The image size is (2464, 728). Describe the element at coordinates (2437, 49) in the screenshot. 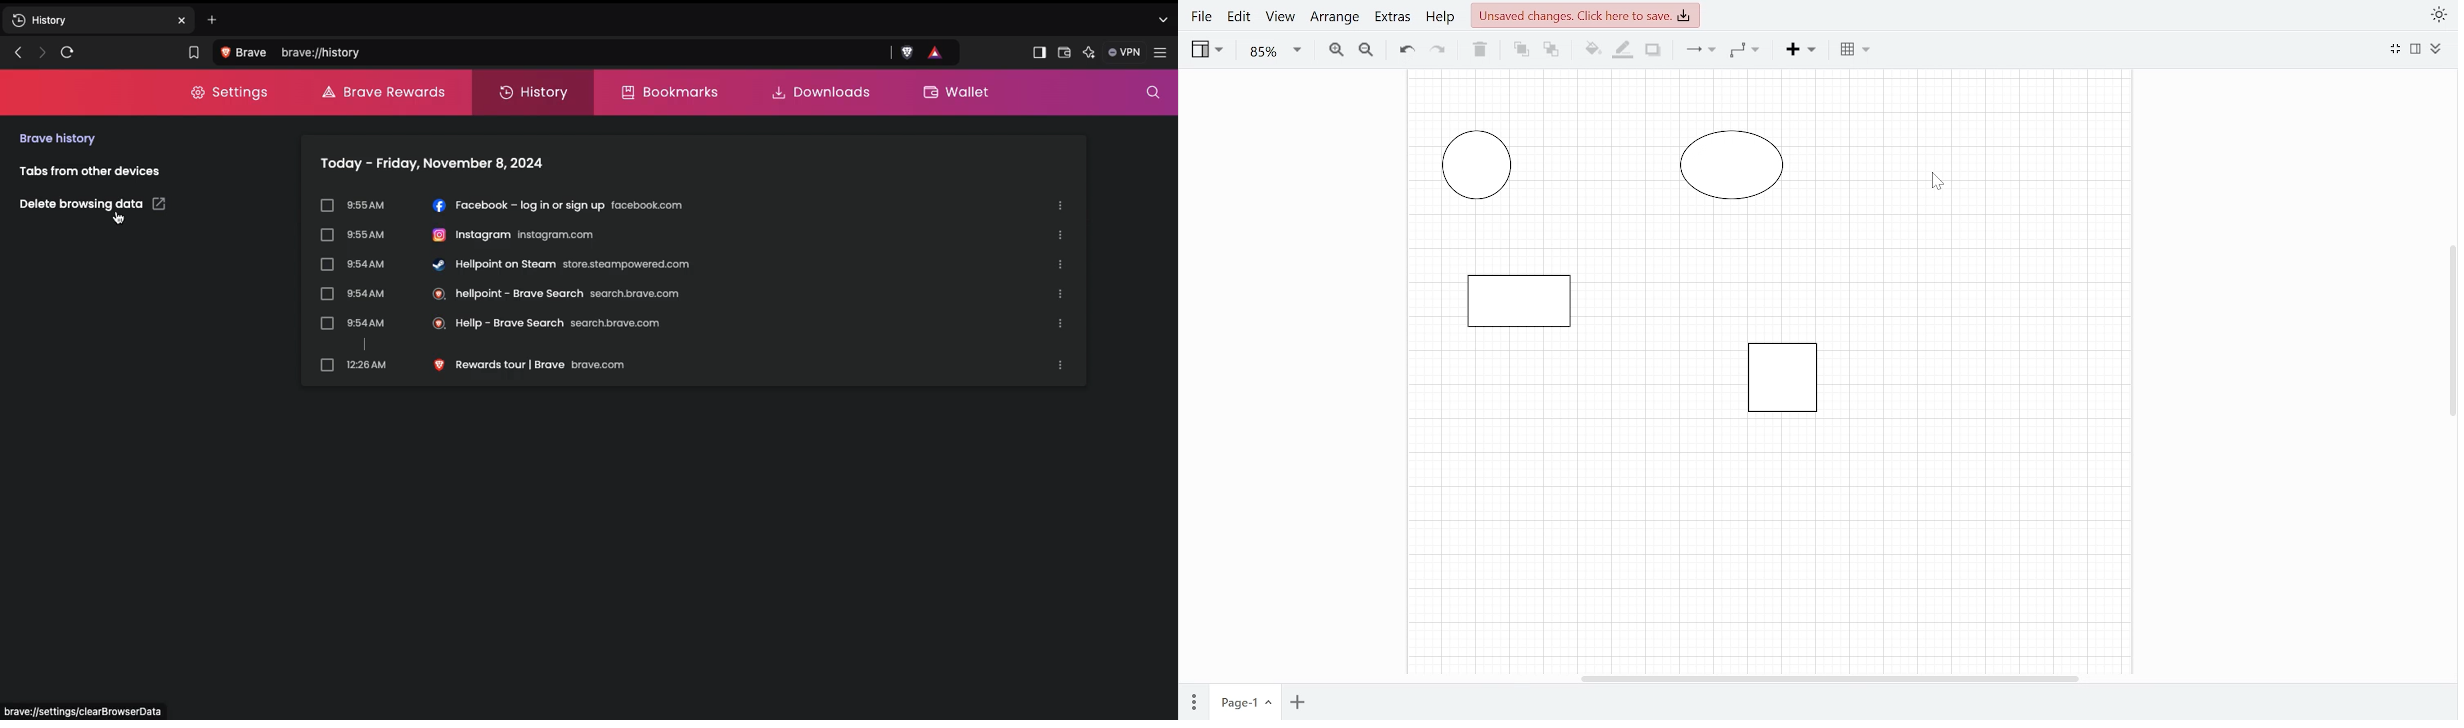

I see `Expand/Collapase` at that location.